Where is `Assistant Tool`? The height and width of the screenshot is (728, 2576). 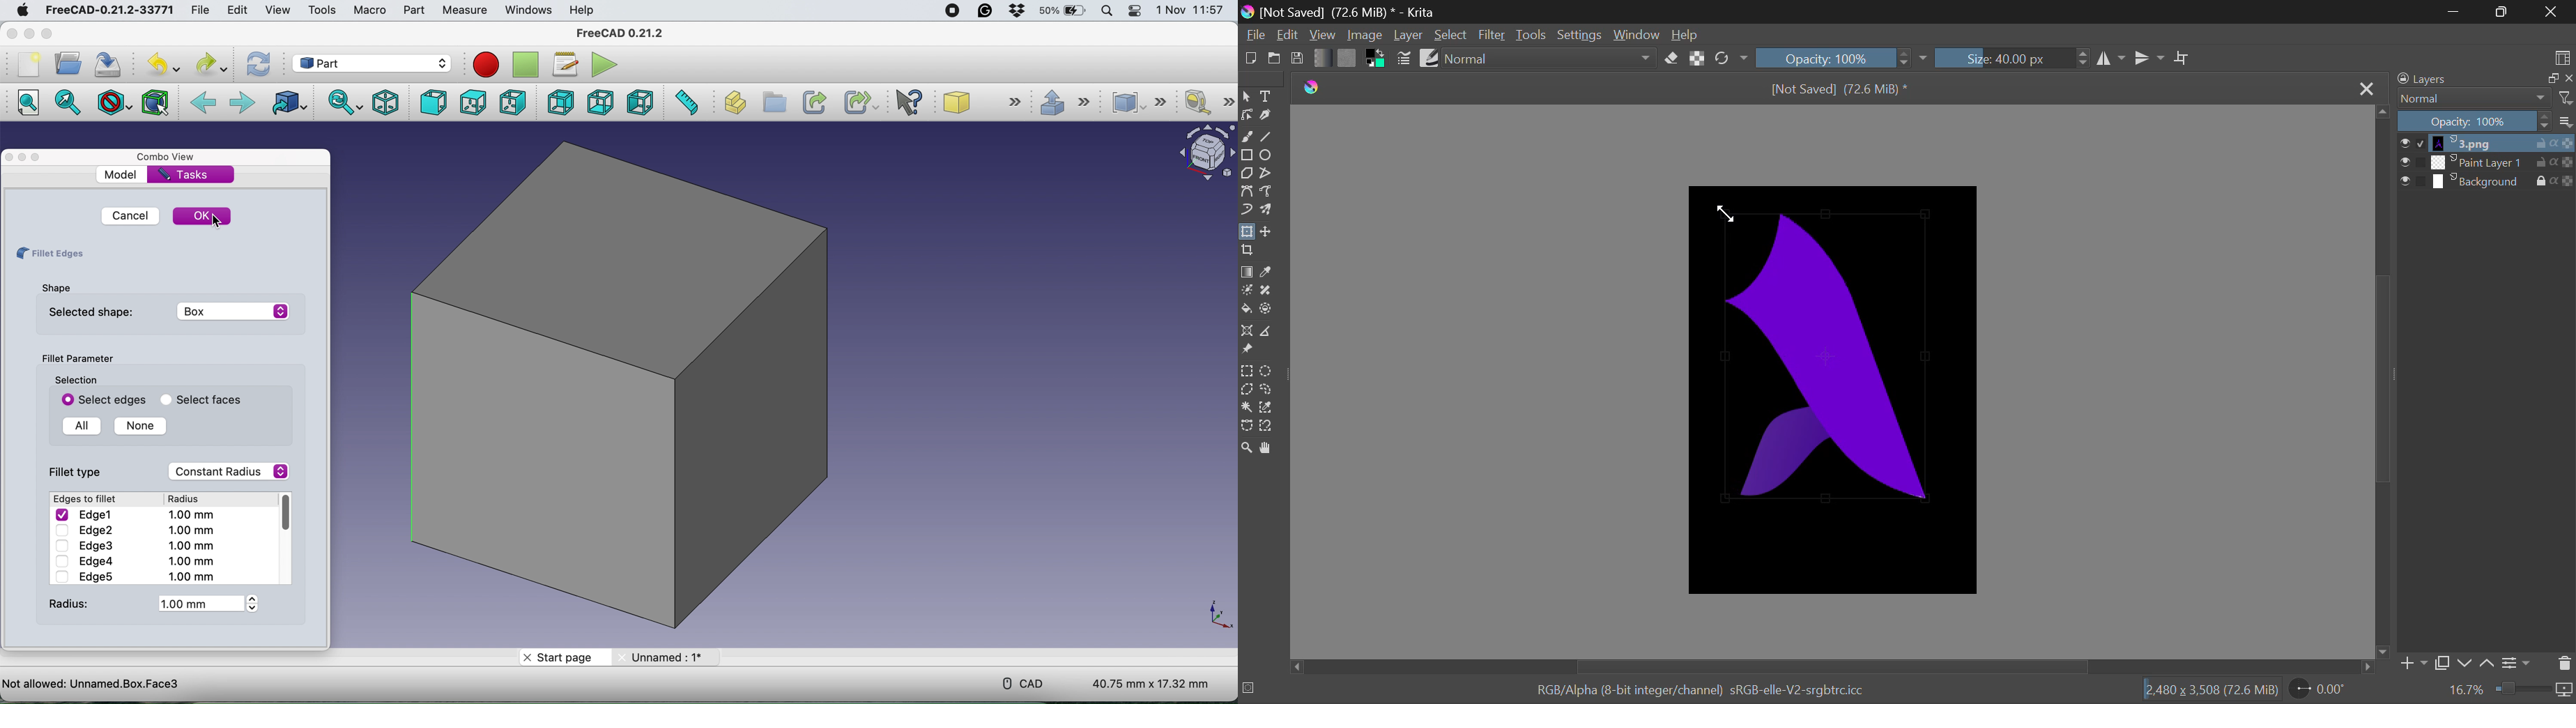 Assistant Tool is located at coordinates (1246, 331).